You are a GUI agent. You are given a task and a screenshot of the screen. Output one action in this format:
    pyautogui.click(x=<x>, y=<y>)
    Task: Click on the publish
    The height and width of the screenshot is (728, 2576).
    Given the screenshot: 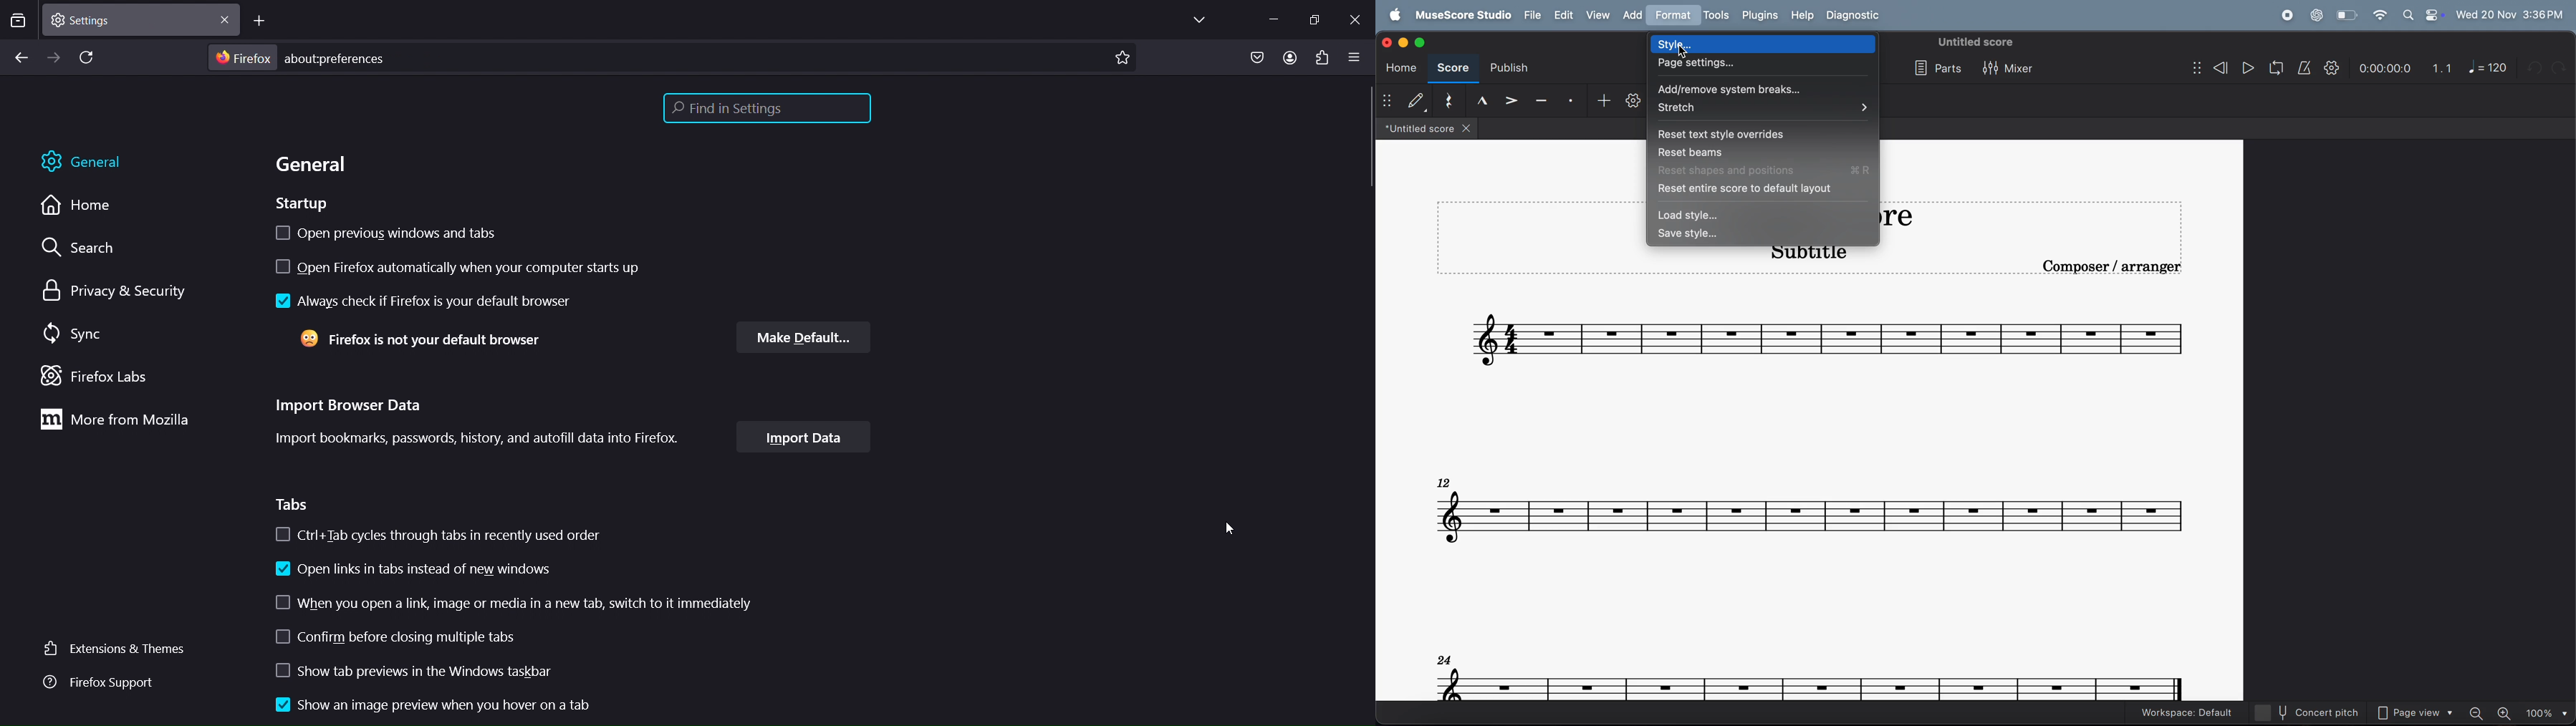 What is the action you would take?
    pyautogui.click(x=1507, y=71)
    